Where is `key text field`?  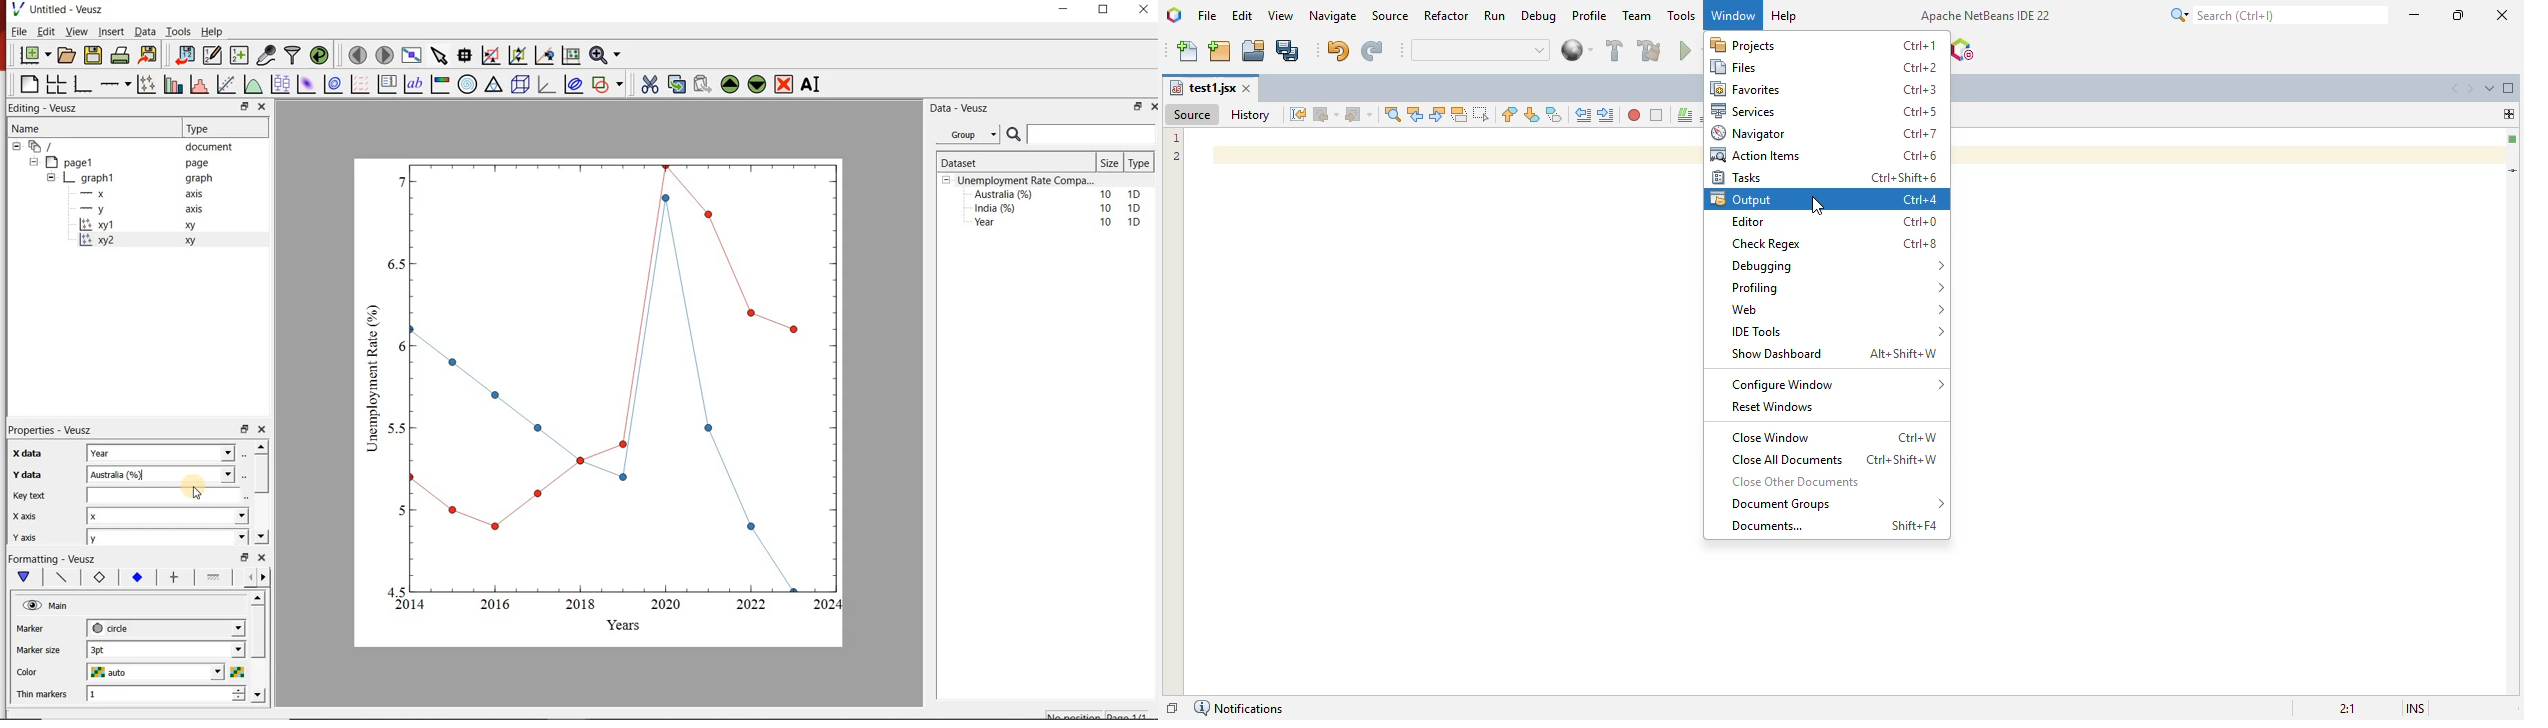 key text field is located at coordinates (166, 494).